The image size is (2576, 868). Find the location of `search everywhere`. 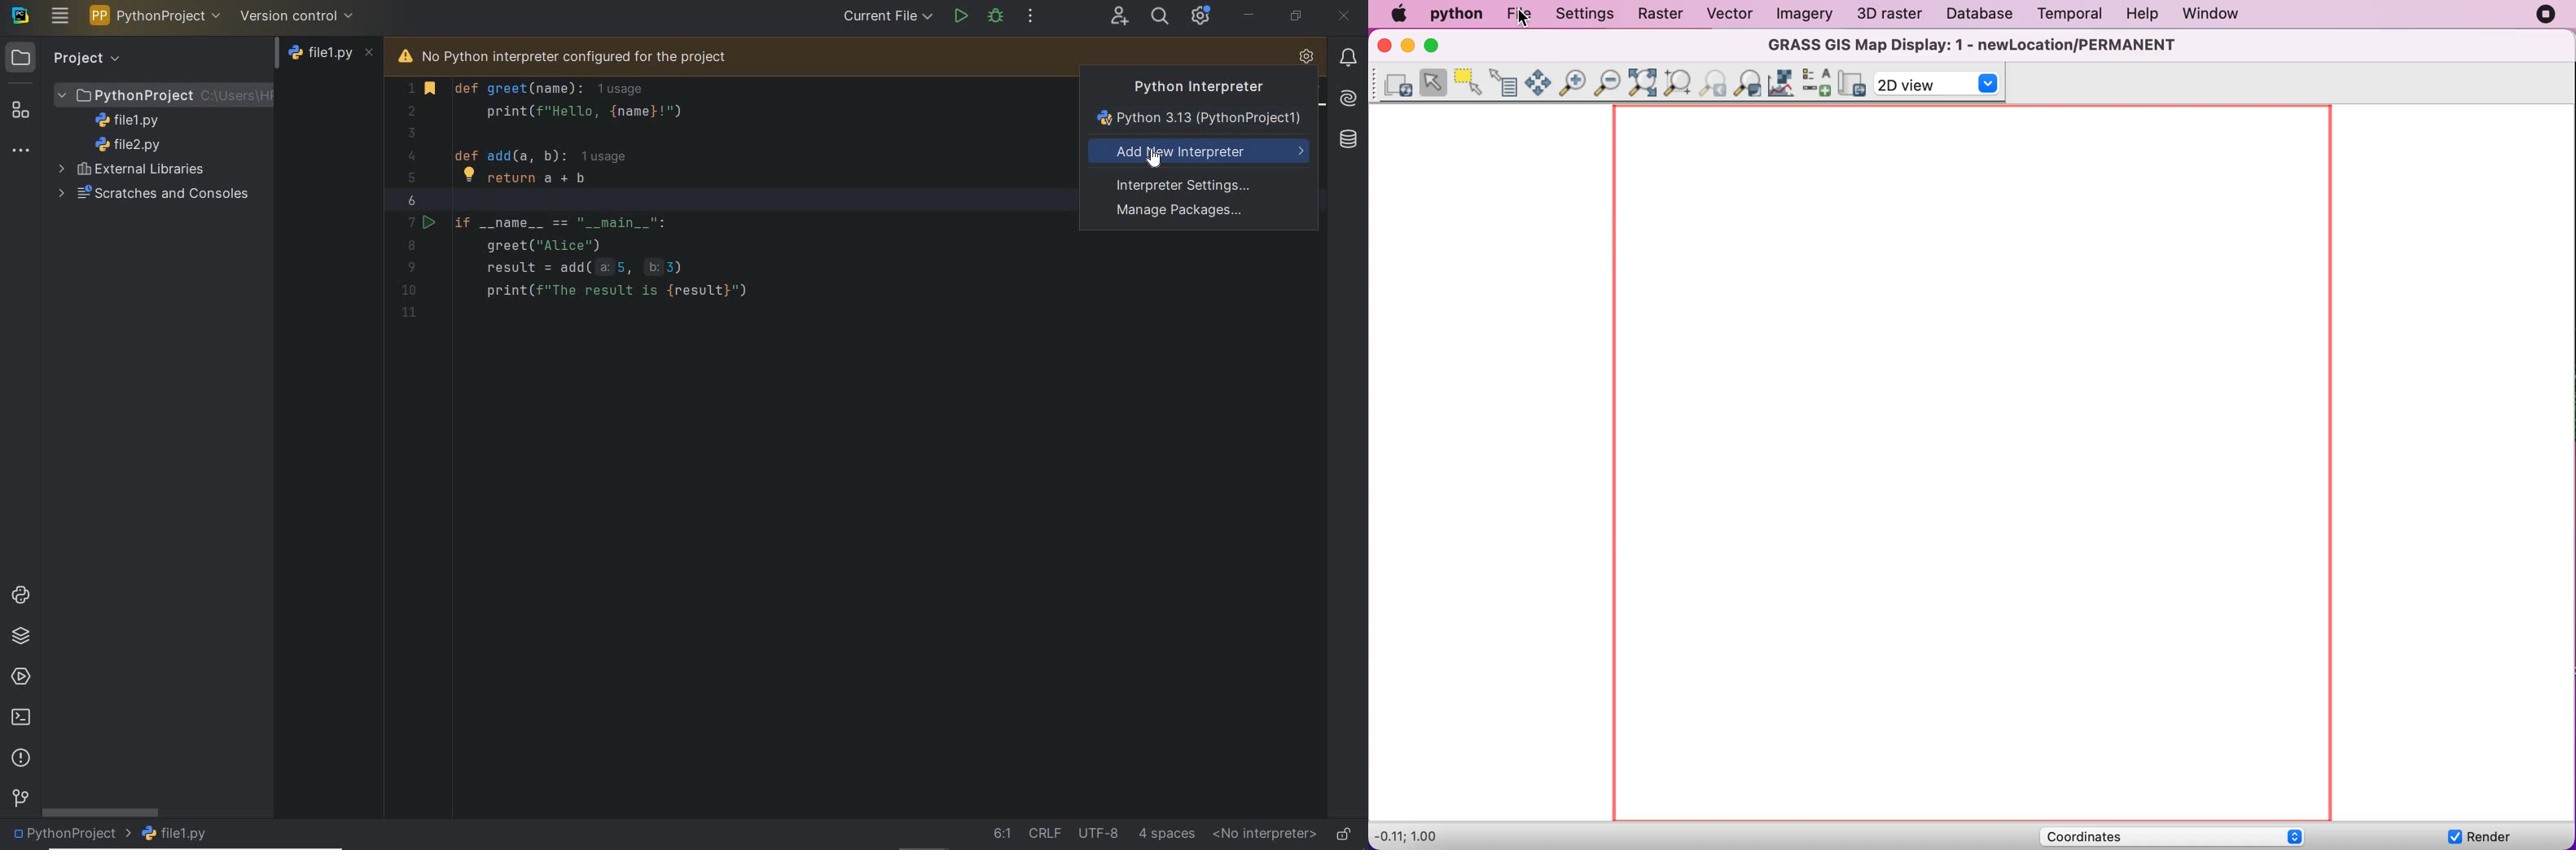

search everywhere is located at coordinates (1161, 15).